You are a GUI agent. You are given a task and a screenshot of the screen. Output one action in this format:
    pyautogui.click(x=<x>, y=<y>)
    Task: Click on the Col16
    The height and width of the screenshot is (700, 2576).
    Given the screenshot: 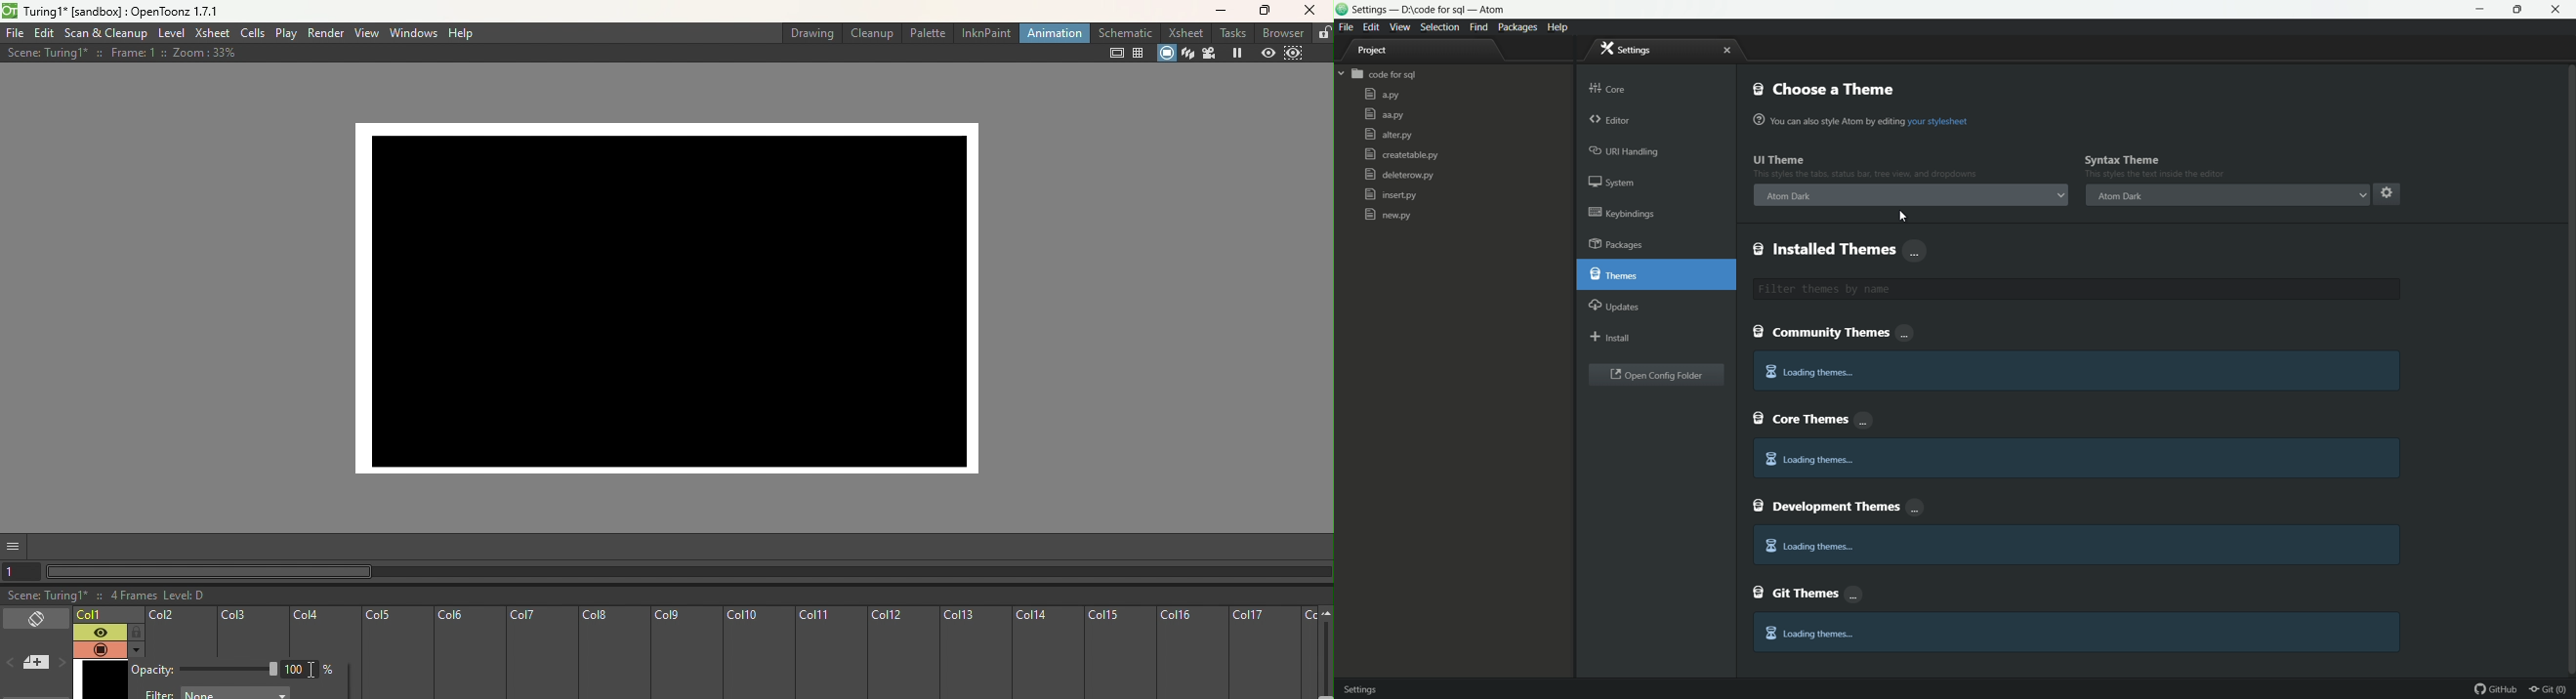 What is the action you would take?
    pyautogui.click(x=1192, y=653)
    